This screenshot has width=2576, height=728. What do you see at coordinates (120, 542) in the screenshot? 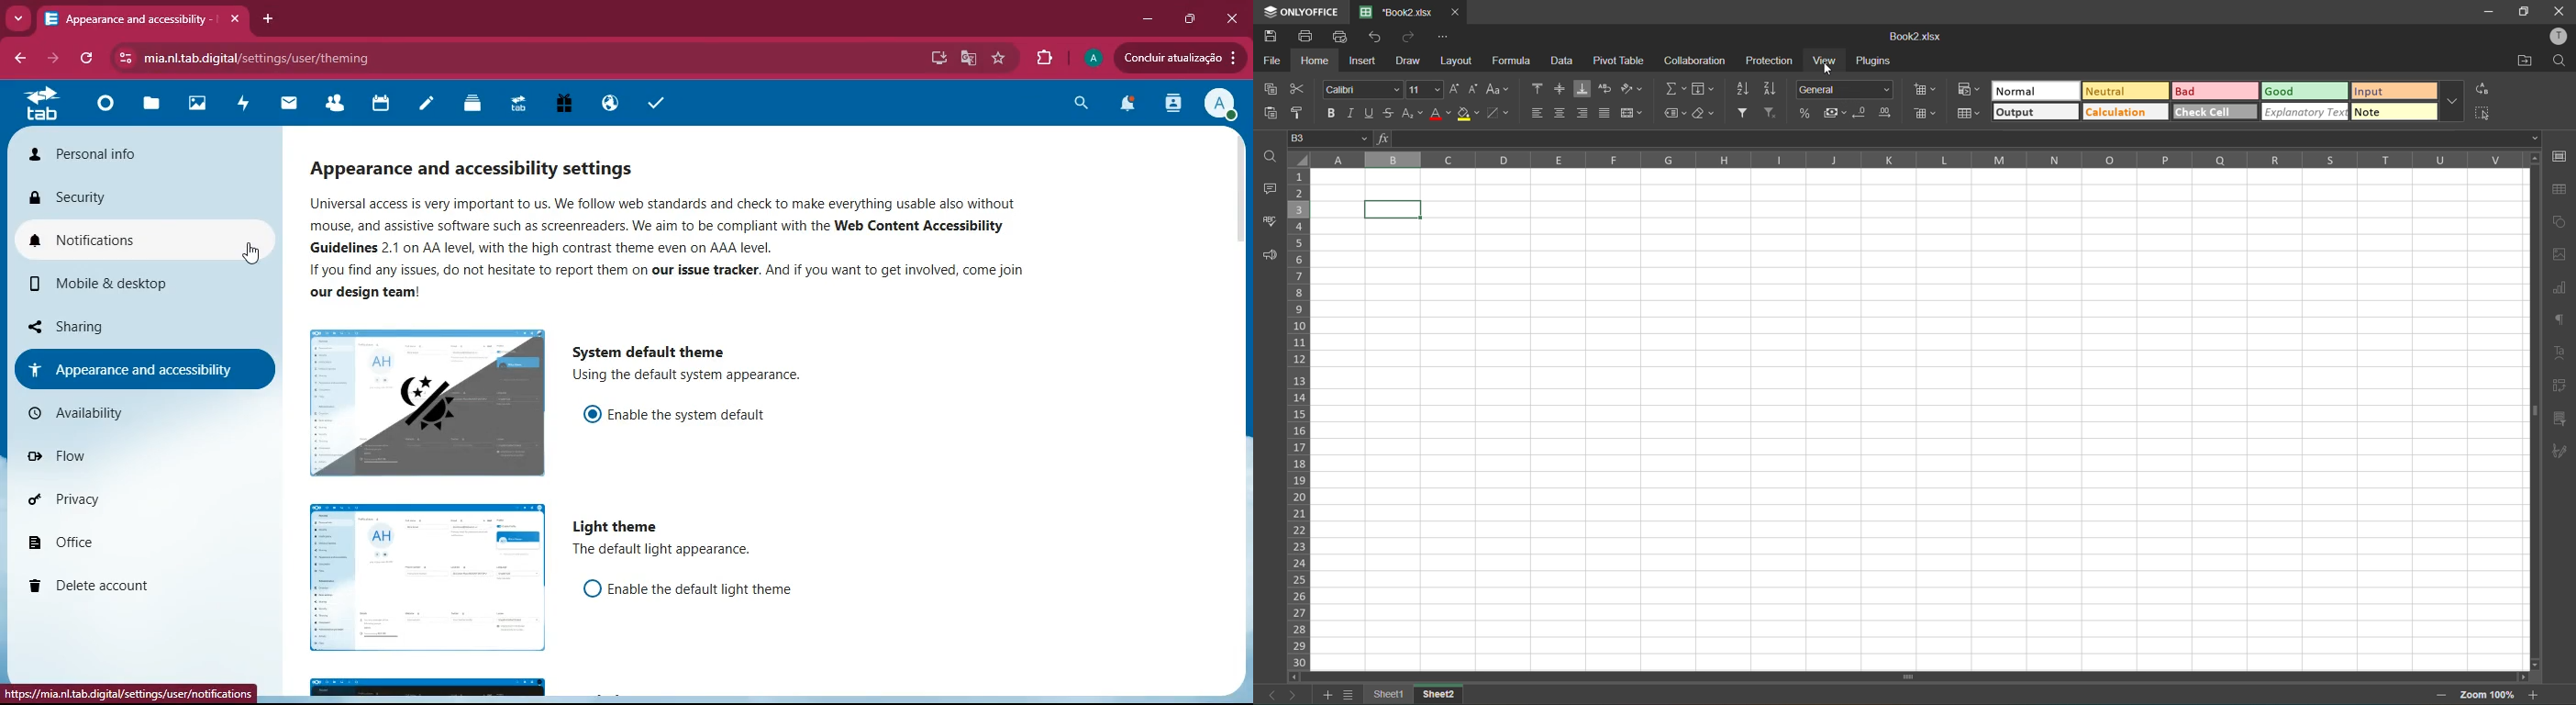
I see `office` at bounding box center [120, 542].